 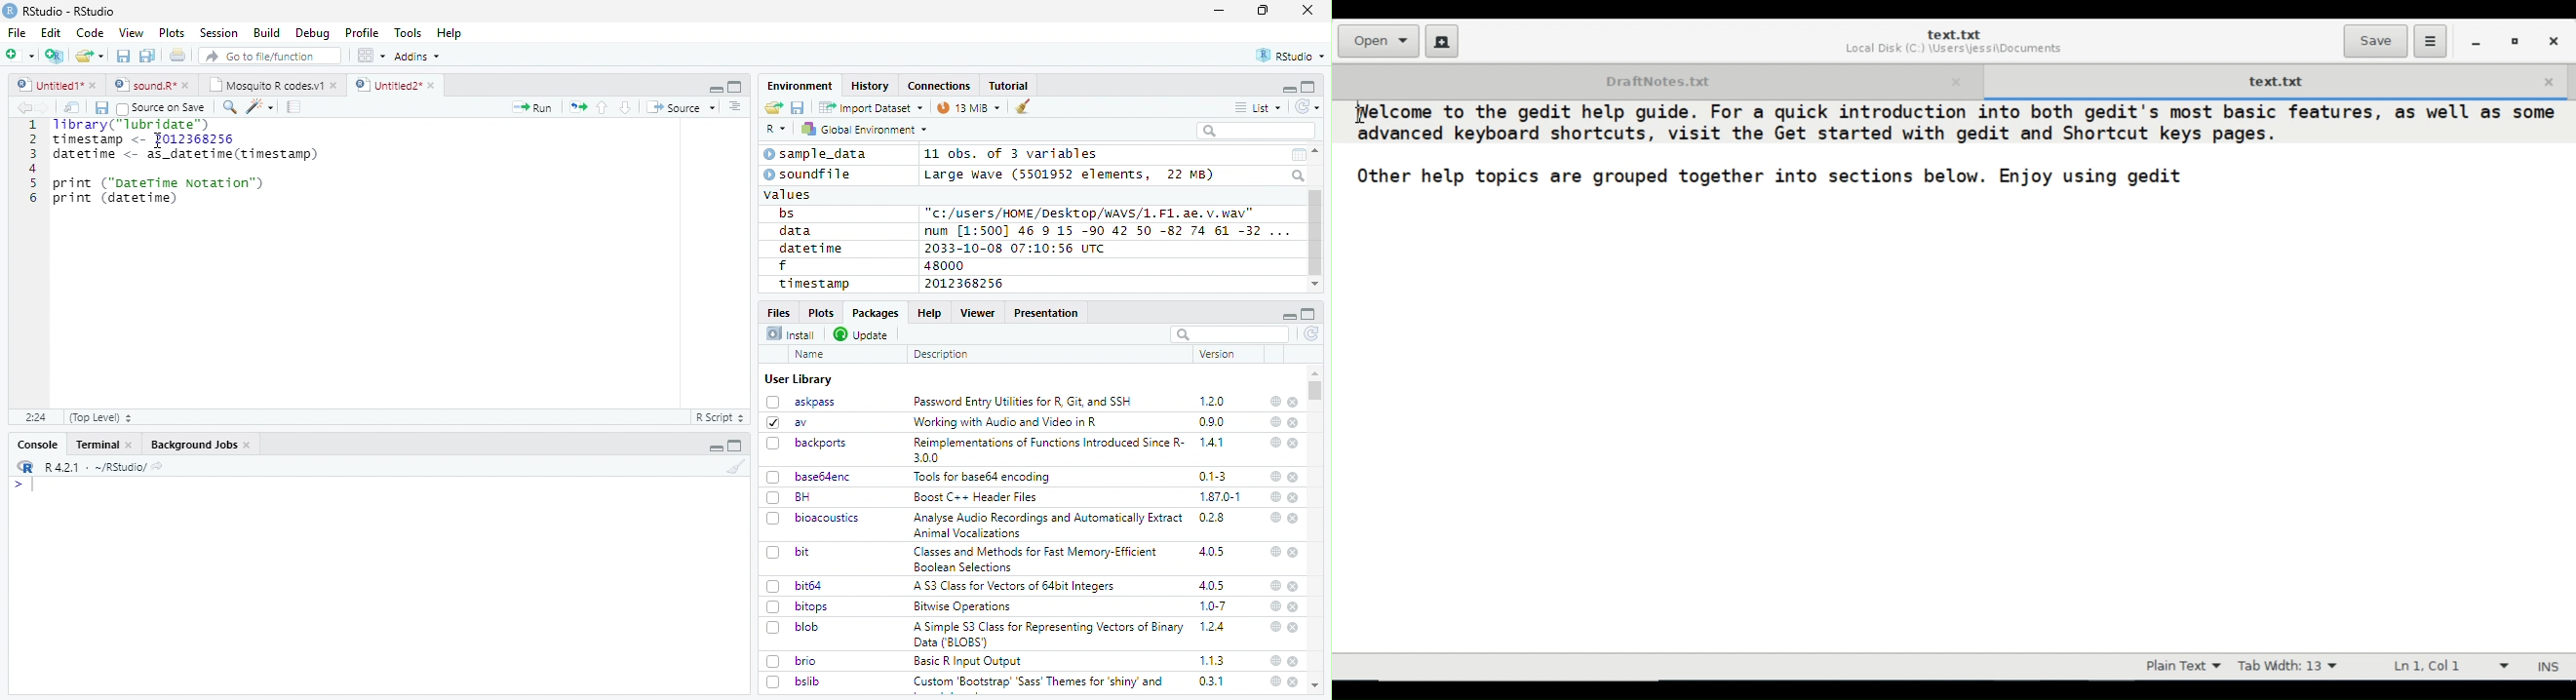 What do you see at coordinates (47, 107) in the screenshot?
I see `go forward` at bounding box center [47, 107].